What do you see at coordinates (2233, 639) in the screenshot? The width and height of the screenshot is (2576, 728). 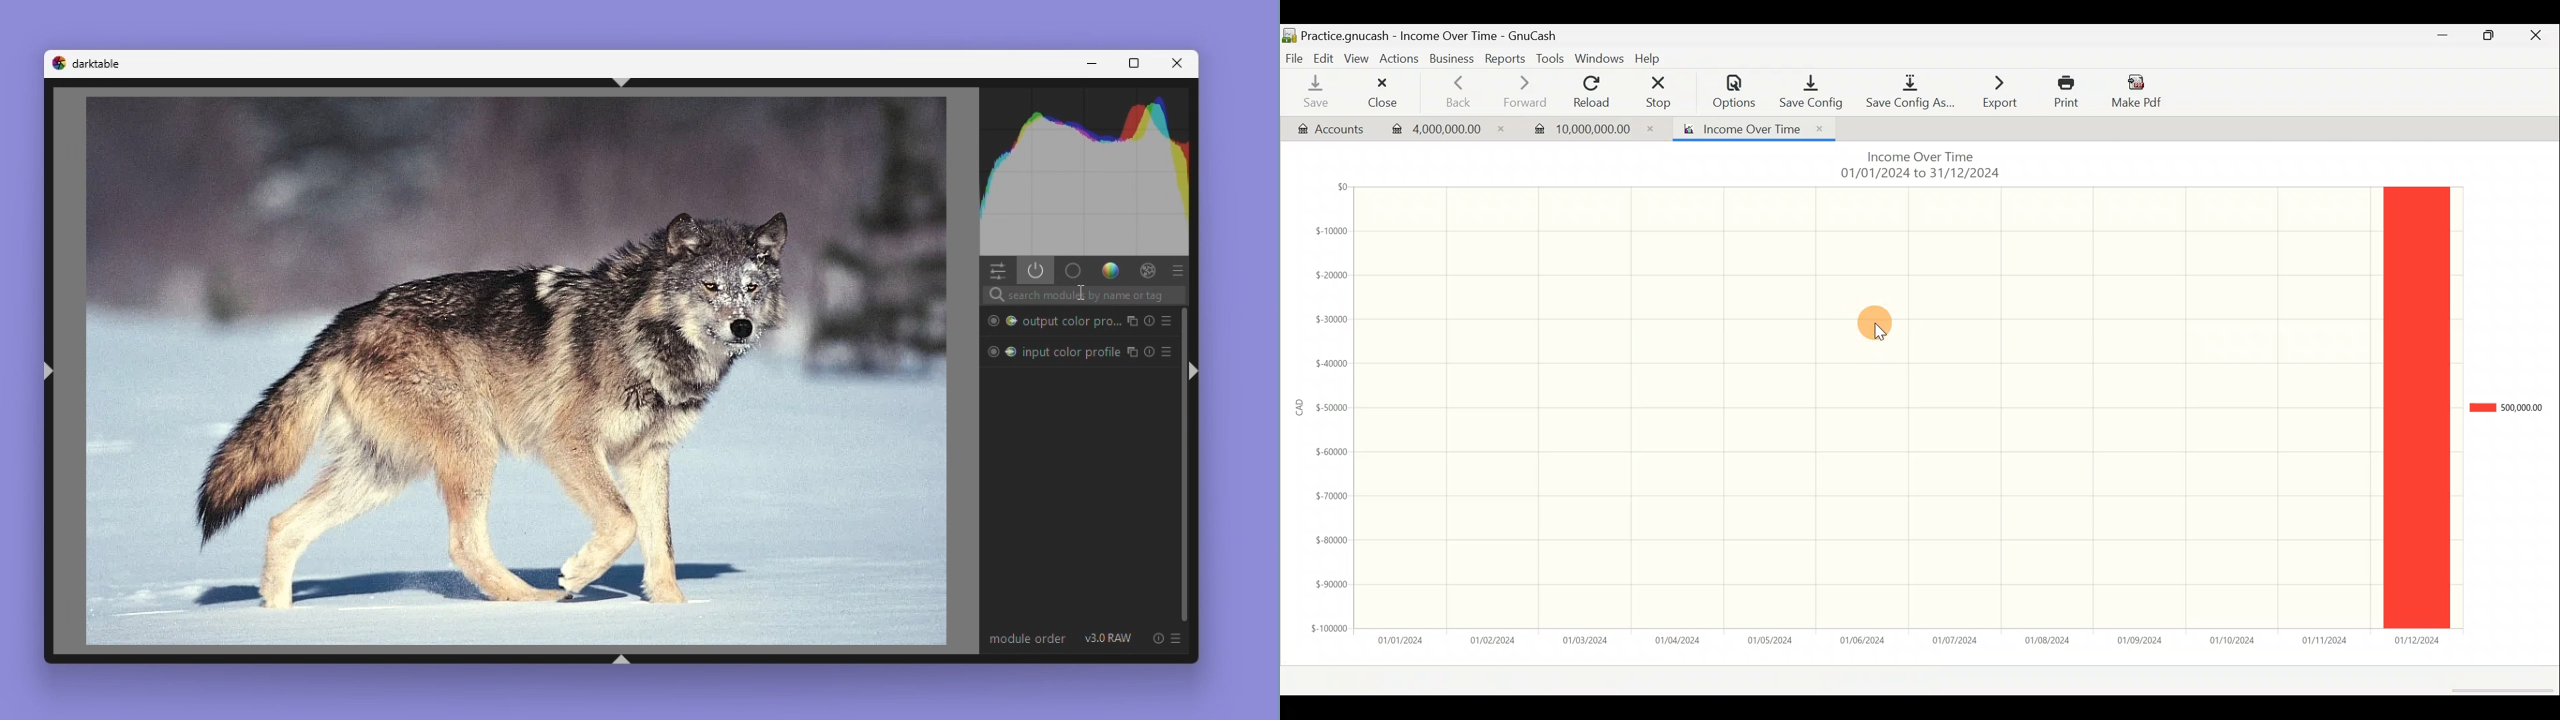 I see `01/10/2024` at bounding box center [2233, 639].